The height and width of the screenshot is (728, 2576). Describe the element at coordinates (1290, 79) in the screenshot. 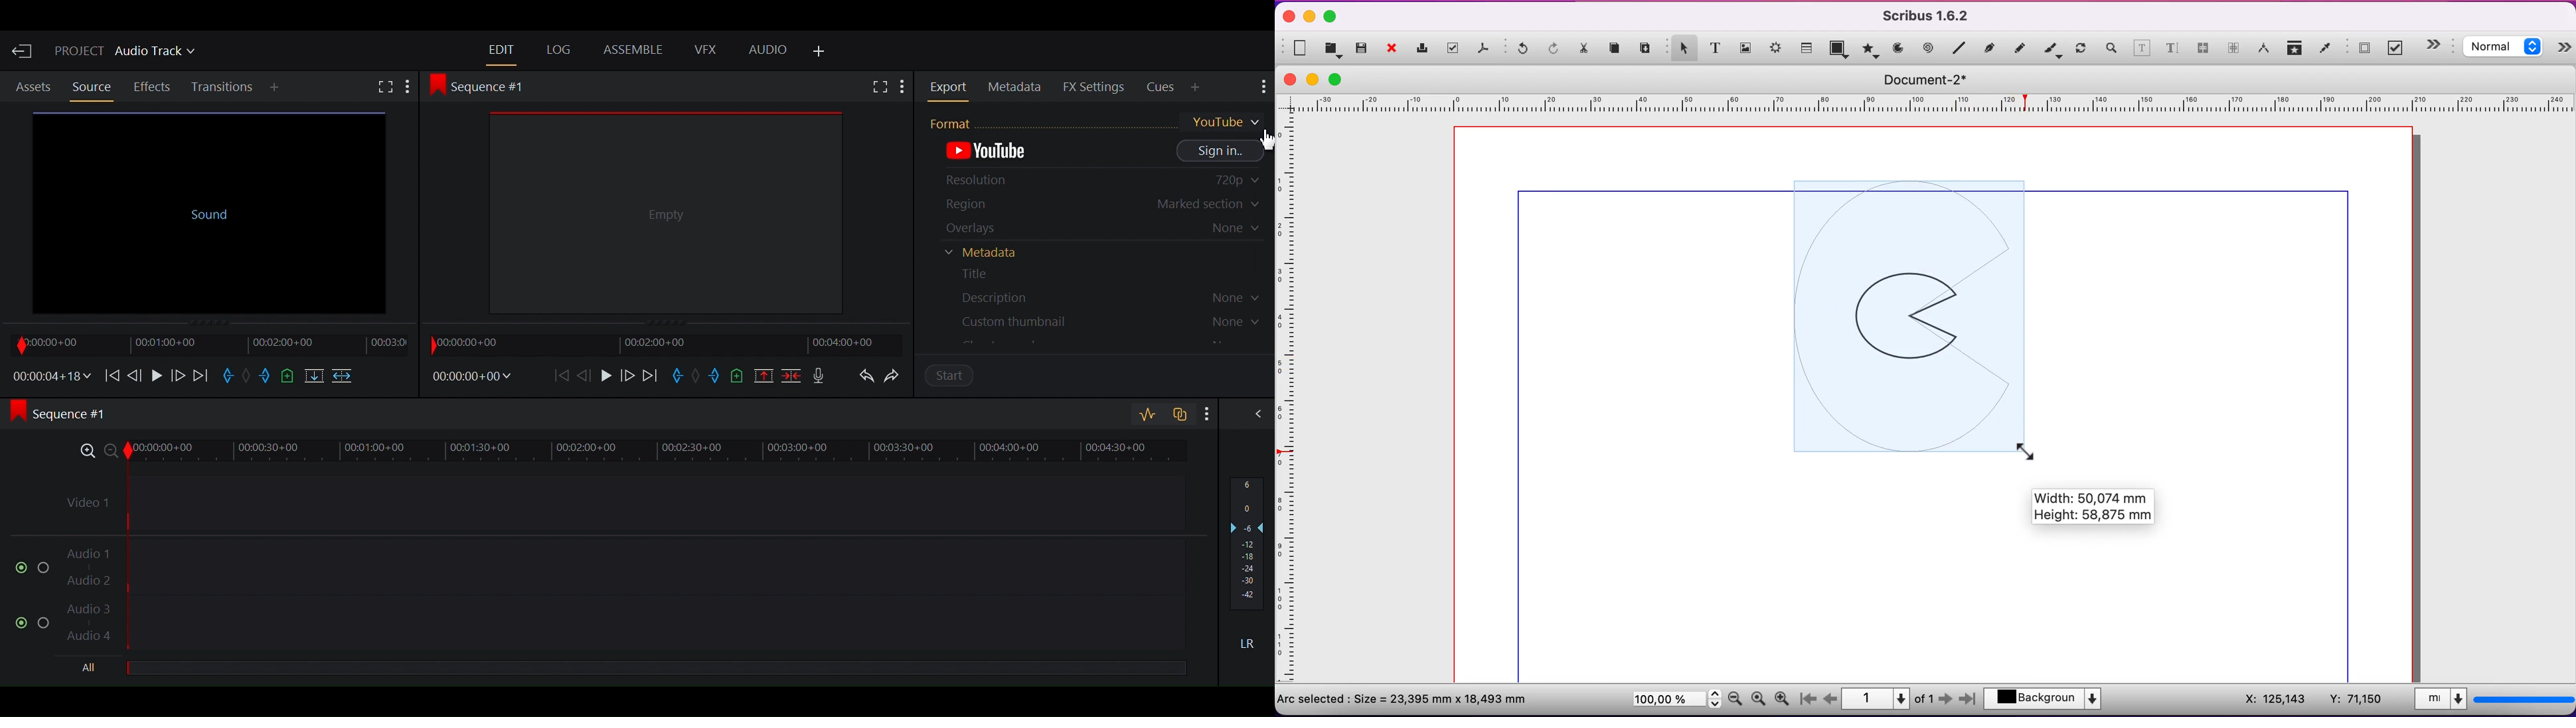

I see `close` at that location.